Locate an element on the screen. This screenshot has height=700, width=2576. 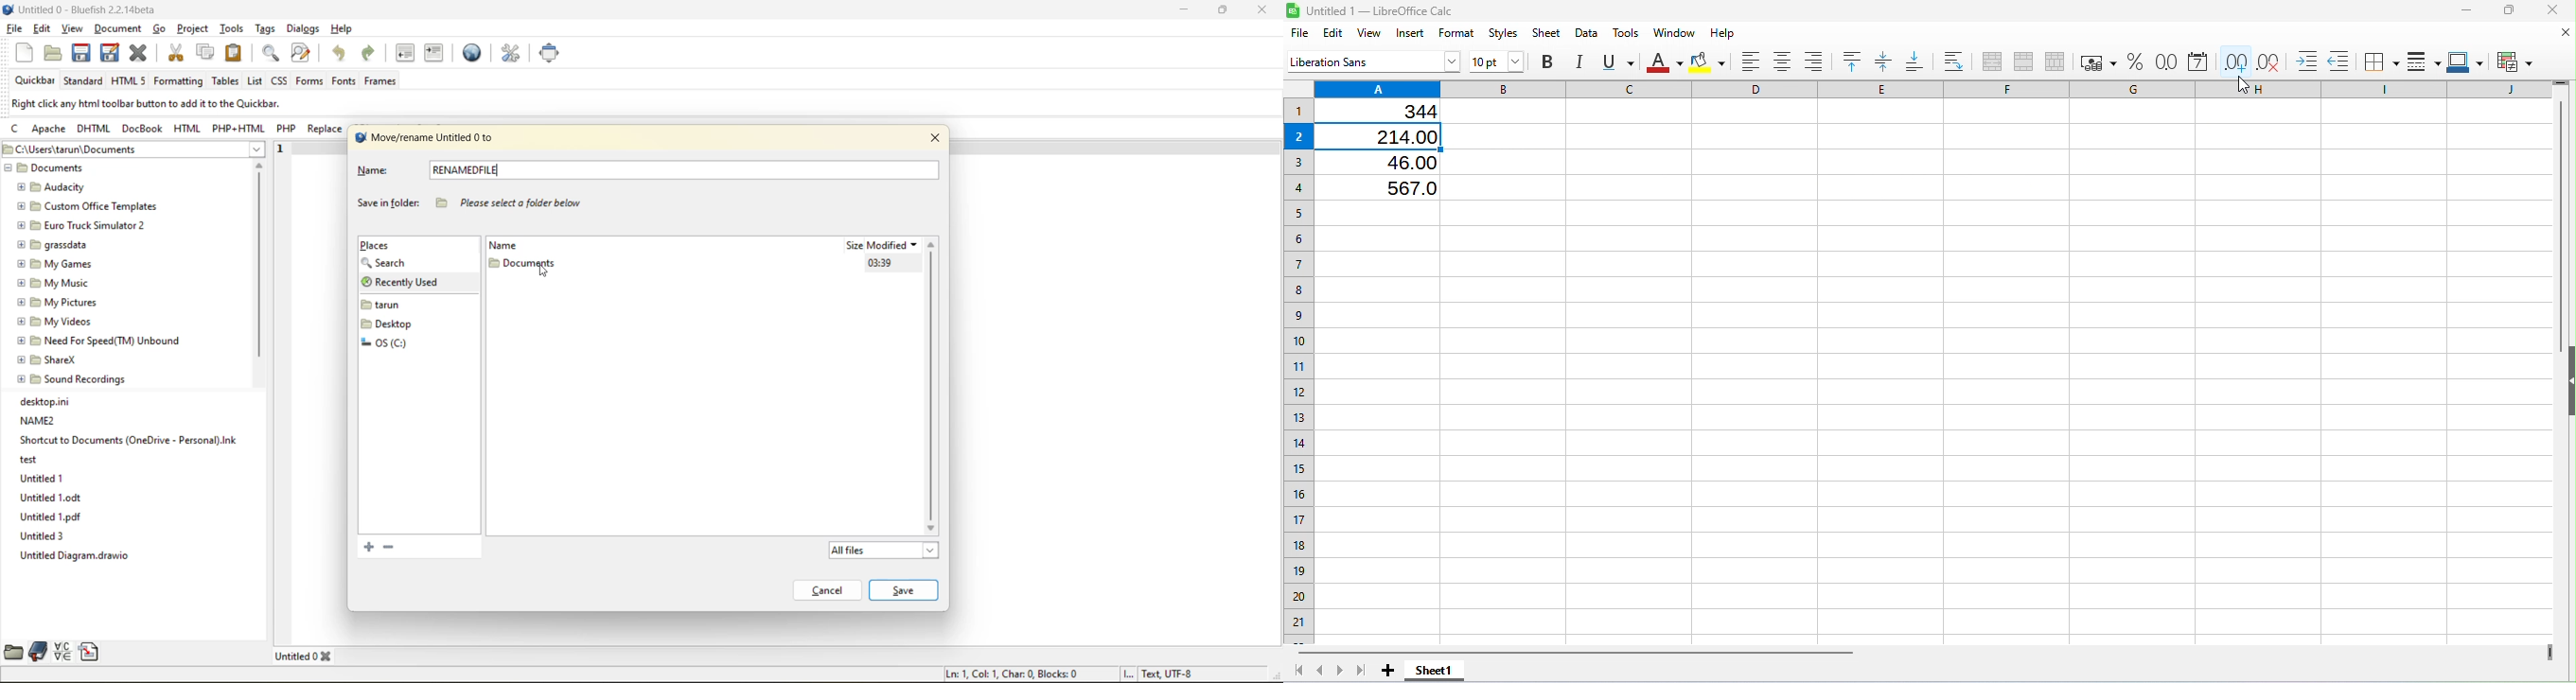
cancel is located at coordinates (831, 590).